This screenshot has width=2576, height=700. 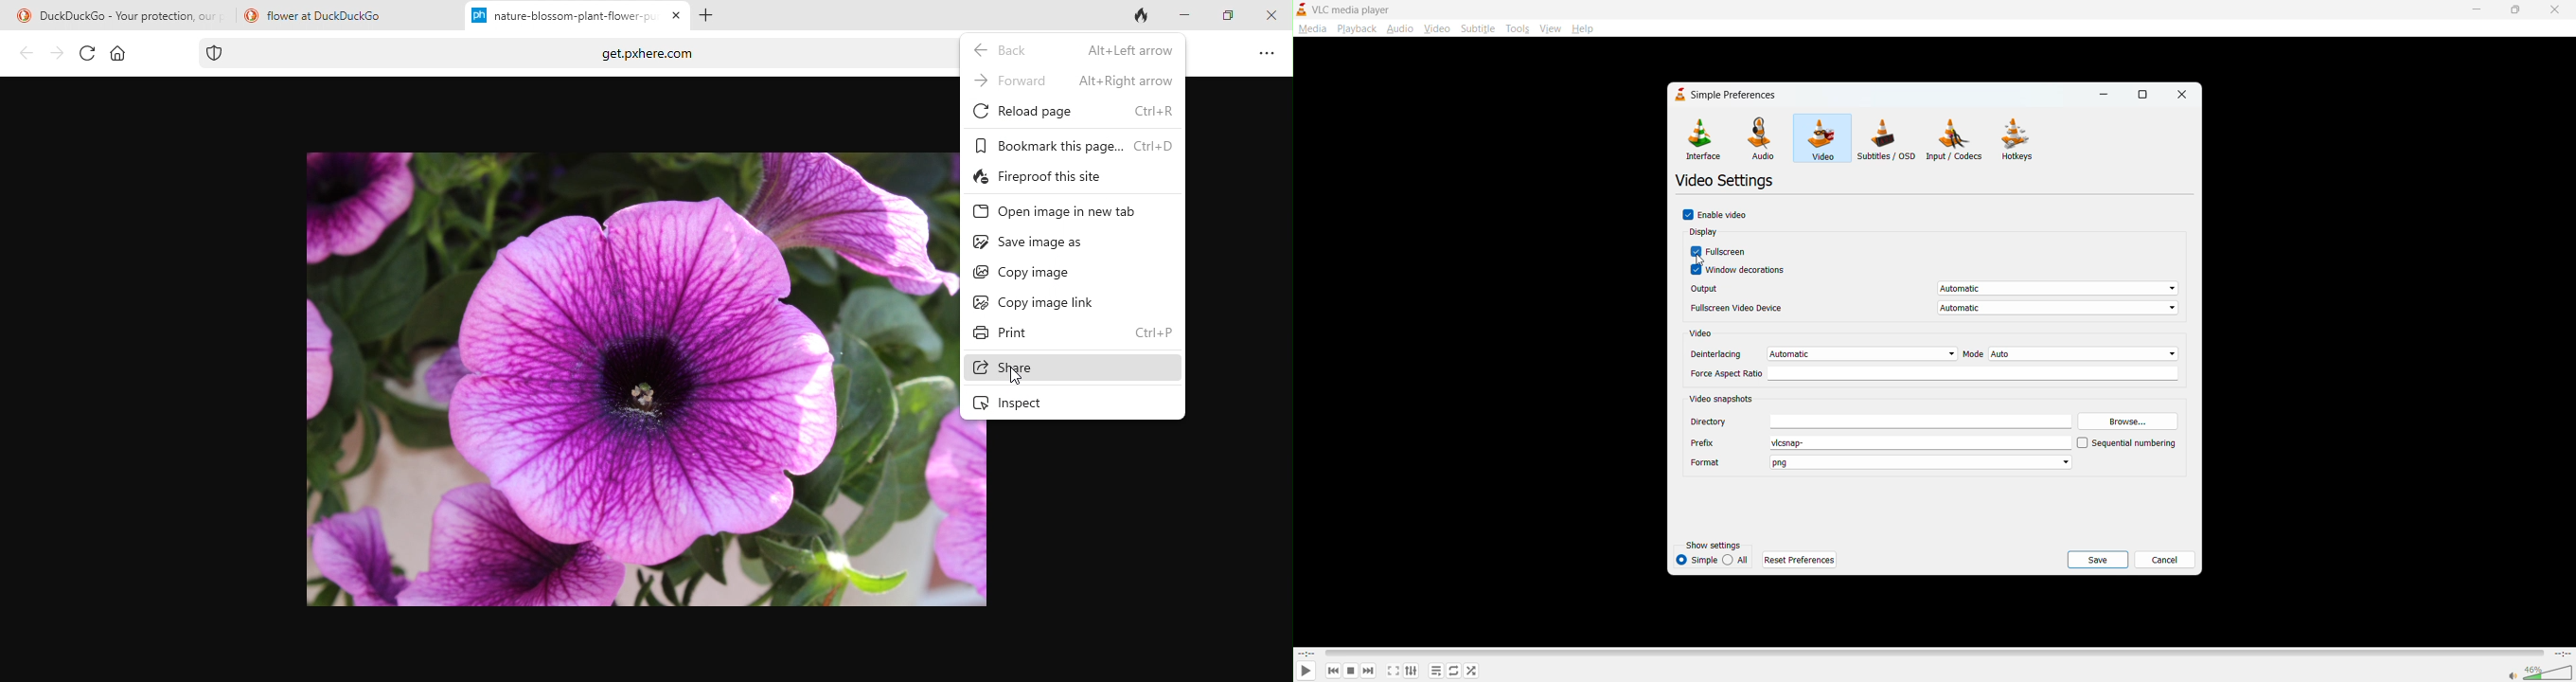 I want to click on fullscreen, so click(x=1392, y=670).